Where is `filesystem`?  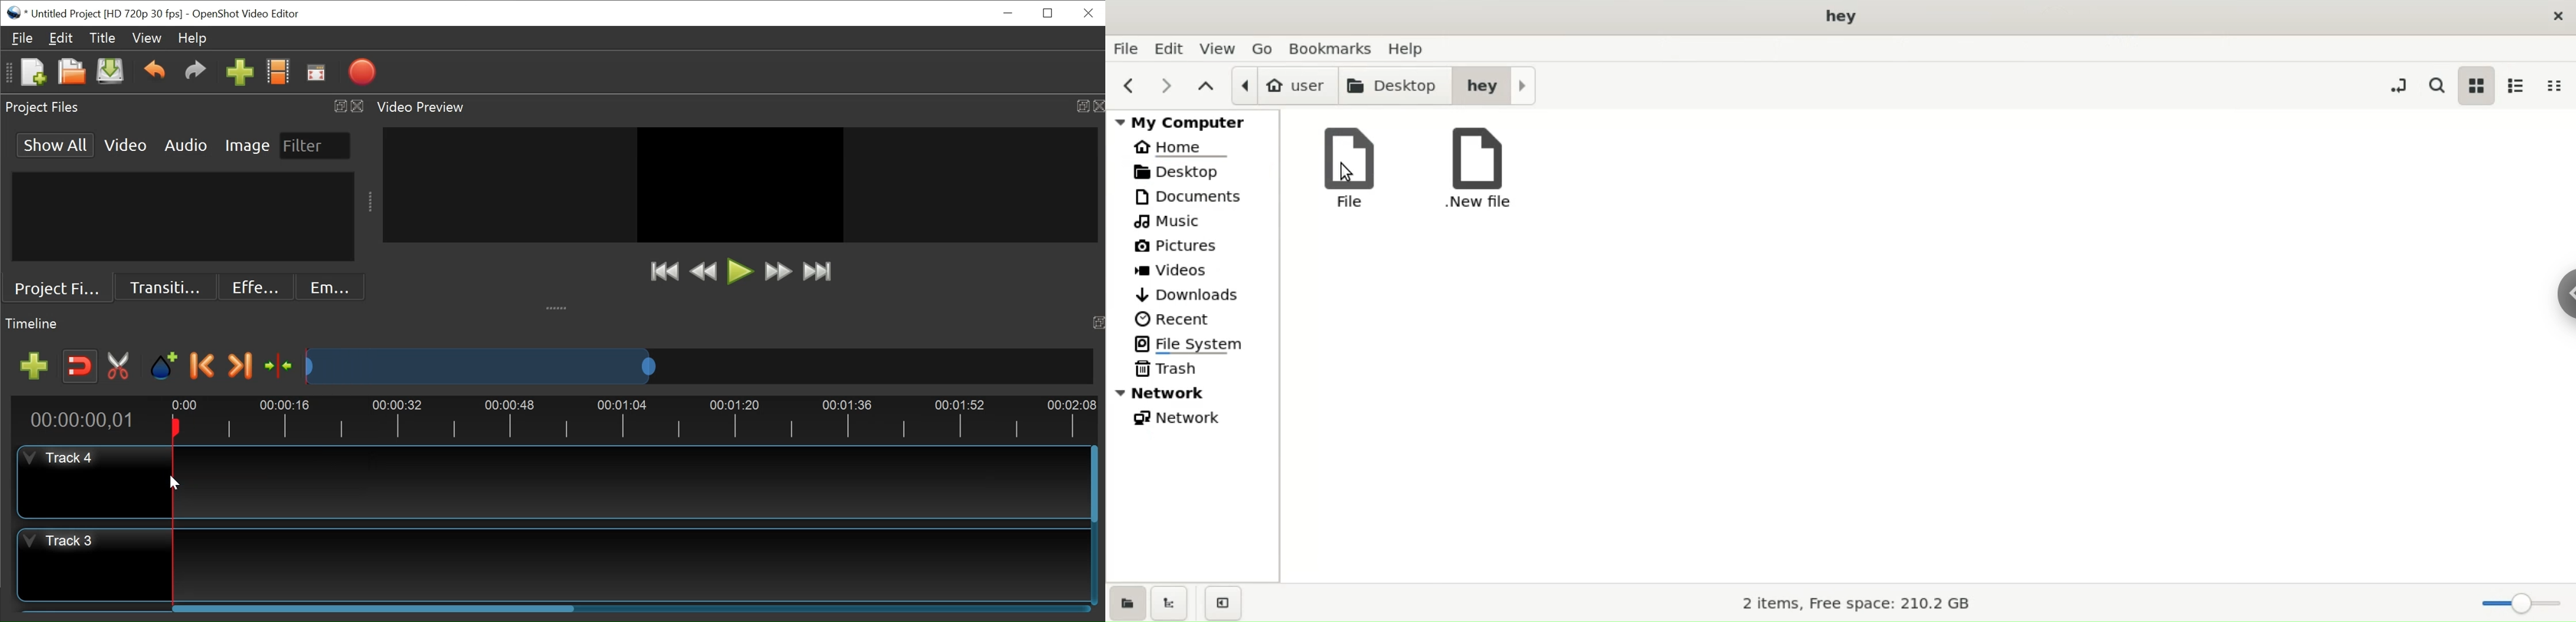 filesystem is located at coordinates (1194, 345).